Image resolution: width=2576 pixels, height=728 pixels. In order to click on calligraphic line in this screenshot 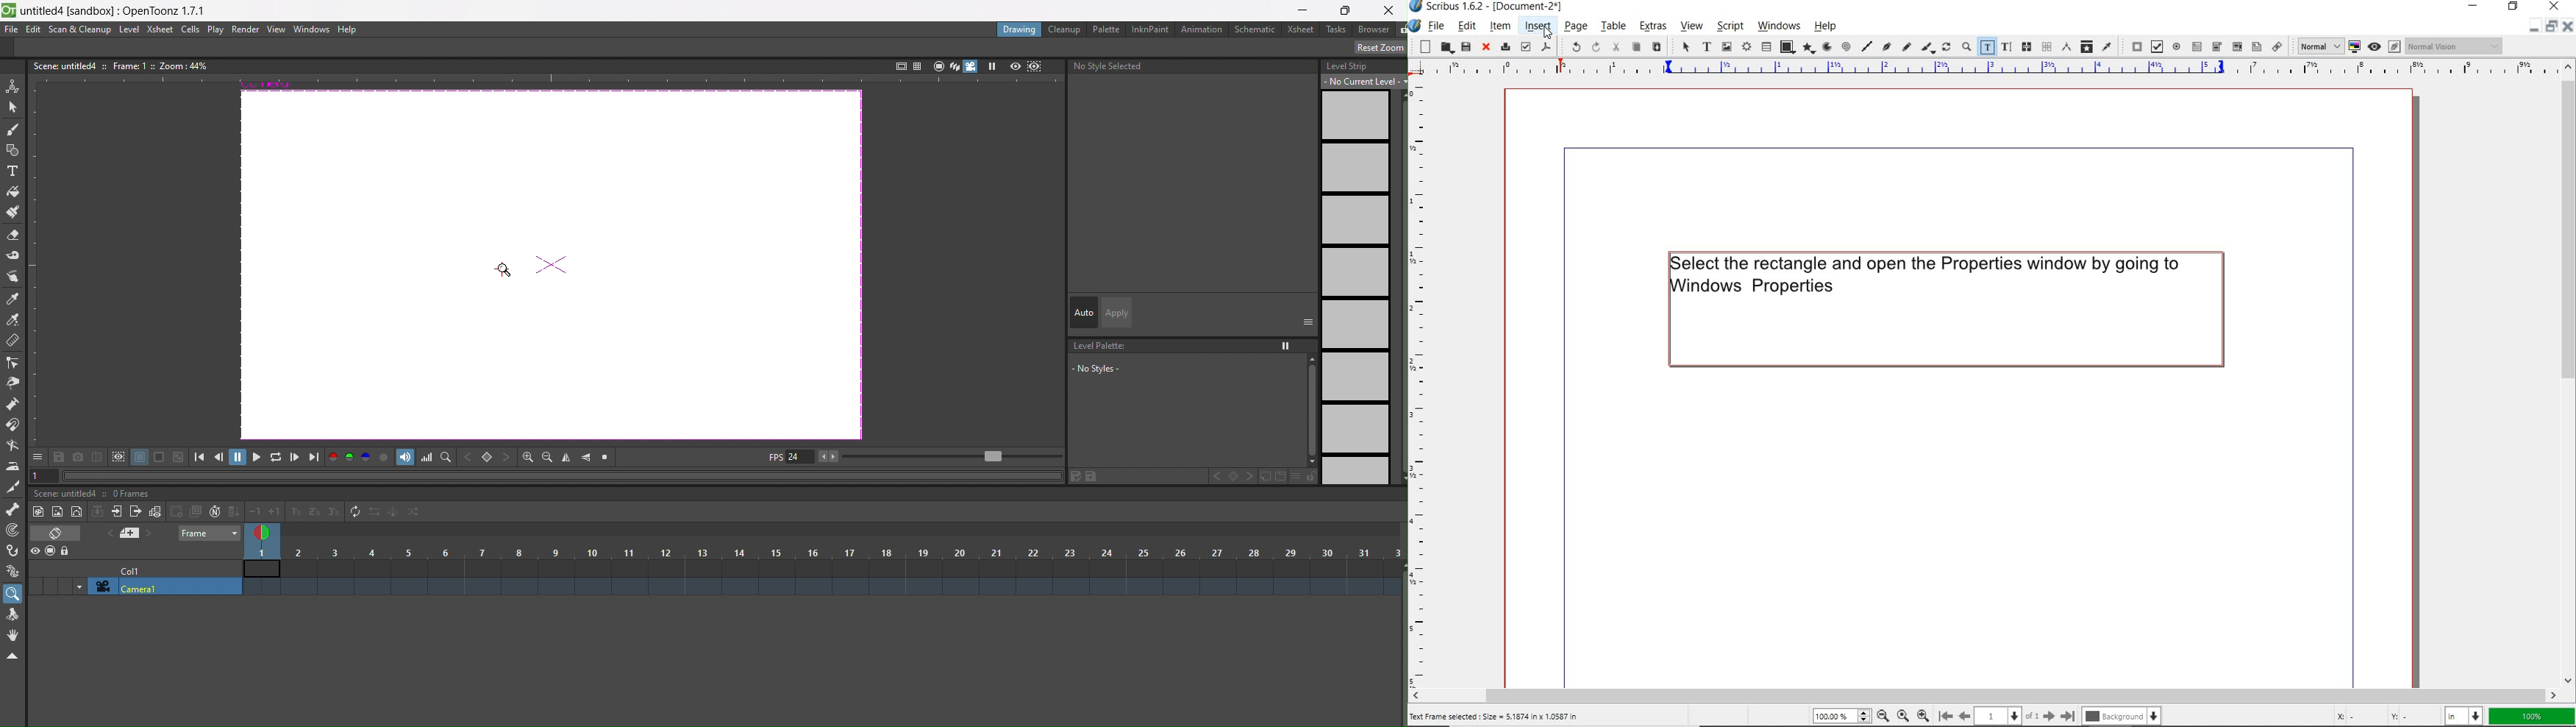, I will do `click(1928, 48)`.